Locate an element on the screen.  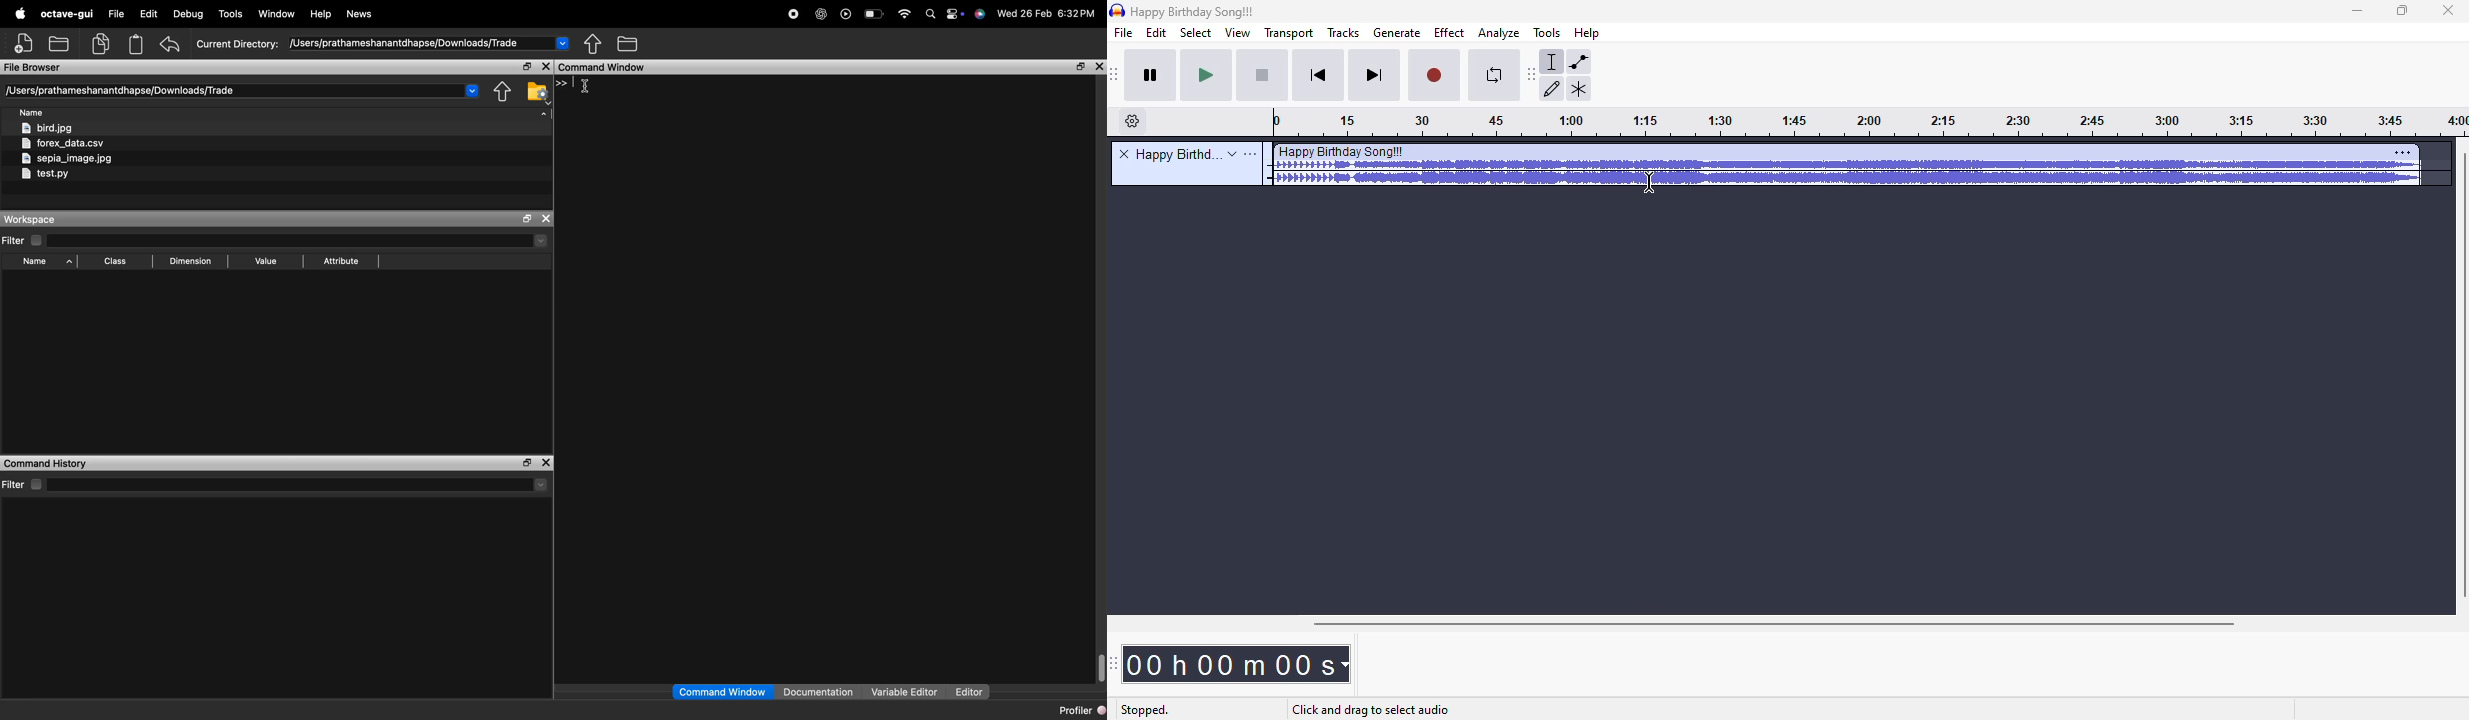
paste is located at coordinates (137, 44).